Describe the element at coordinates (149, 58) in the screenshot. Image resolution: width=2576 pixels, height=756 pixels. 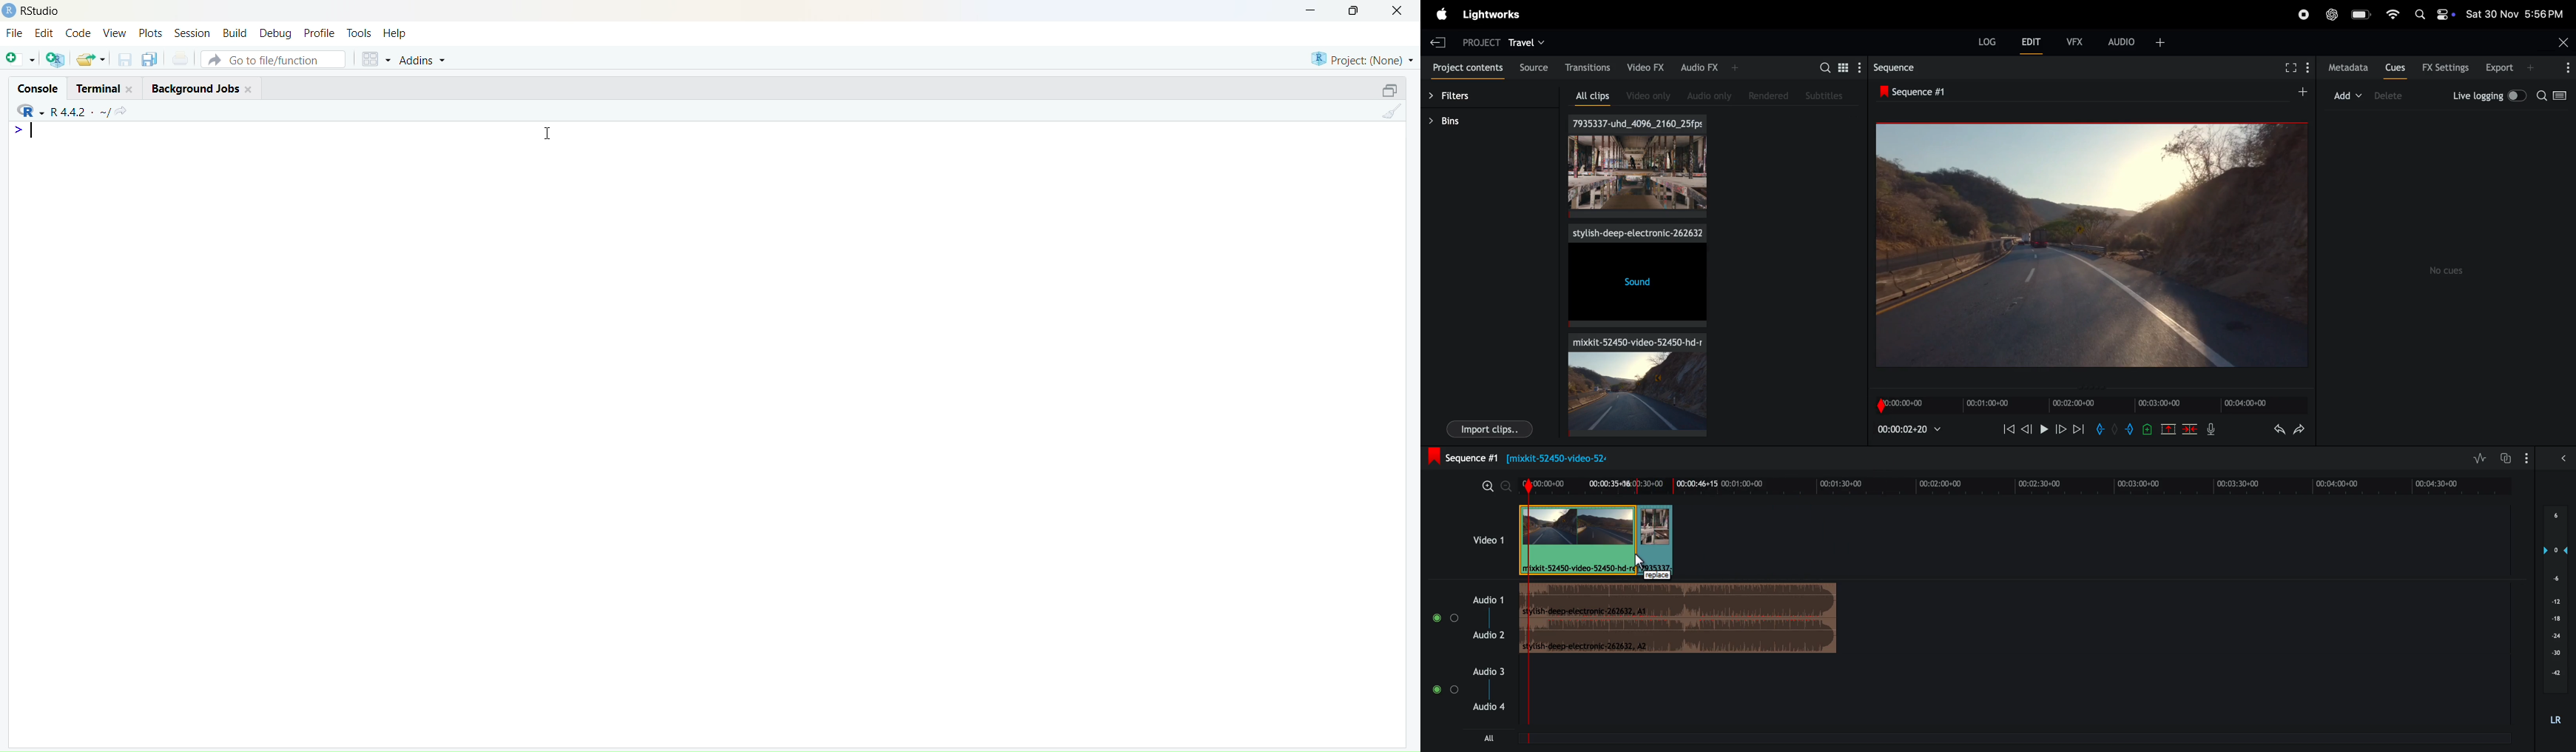
I see `copy` at that location.